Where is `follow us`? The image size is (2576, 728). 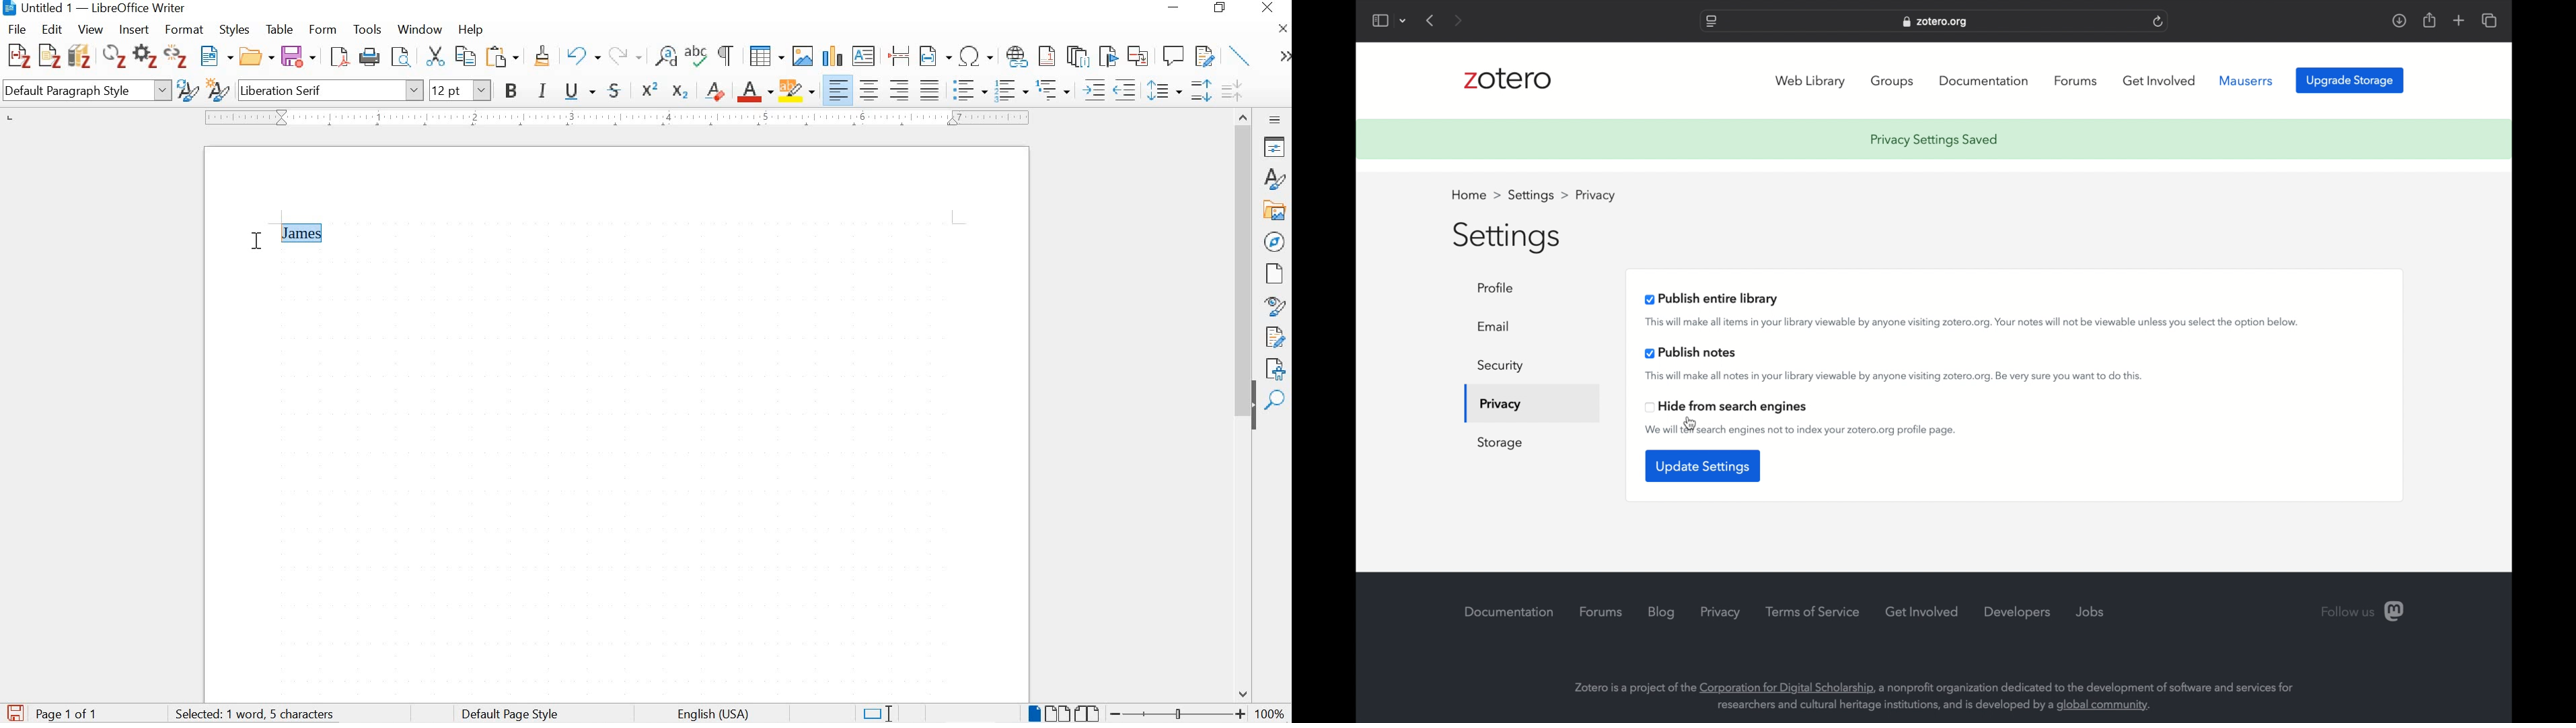
follow us is located at coordinates (2366, 613).